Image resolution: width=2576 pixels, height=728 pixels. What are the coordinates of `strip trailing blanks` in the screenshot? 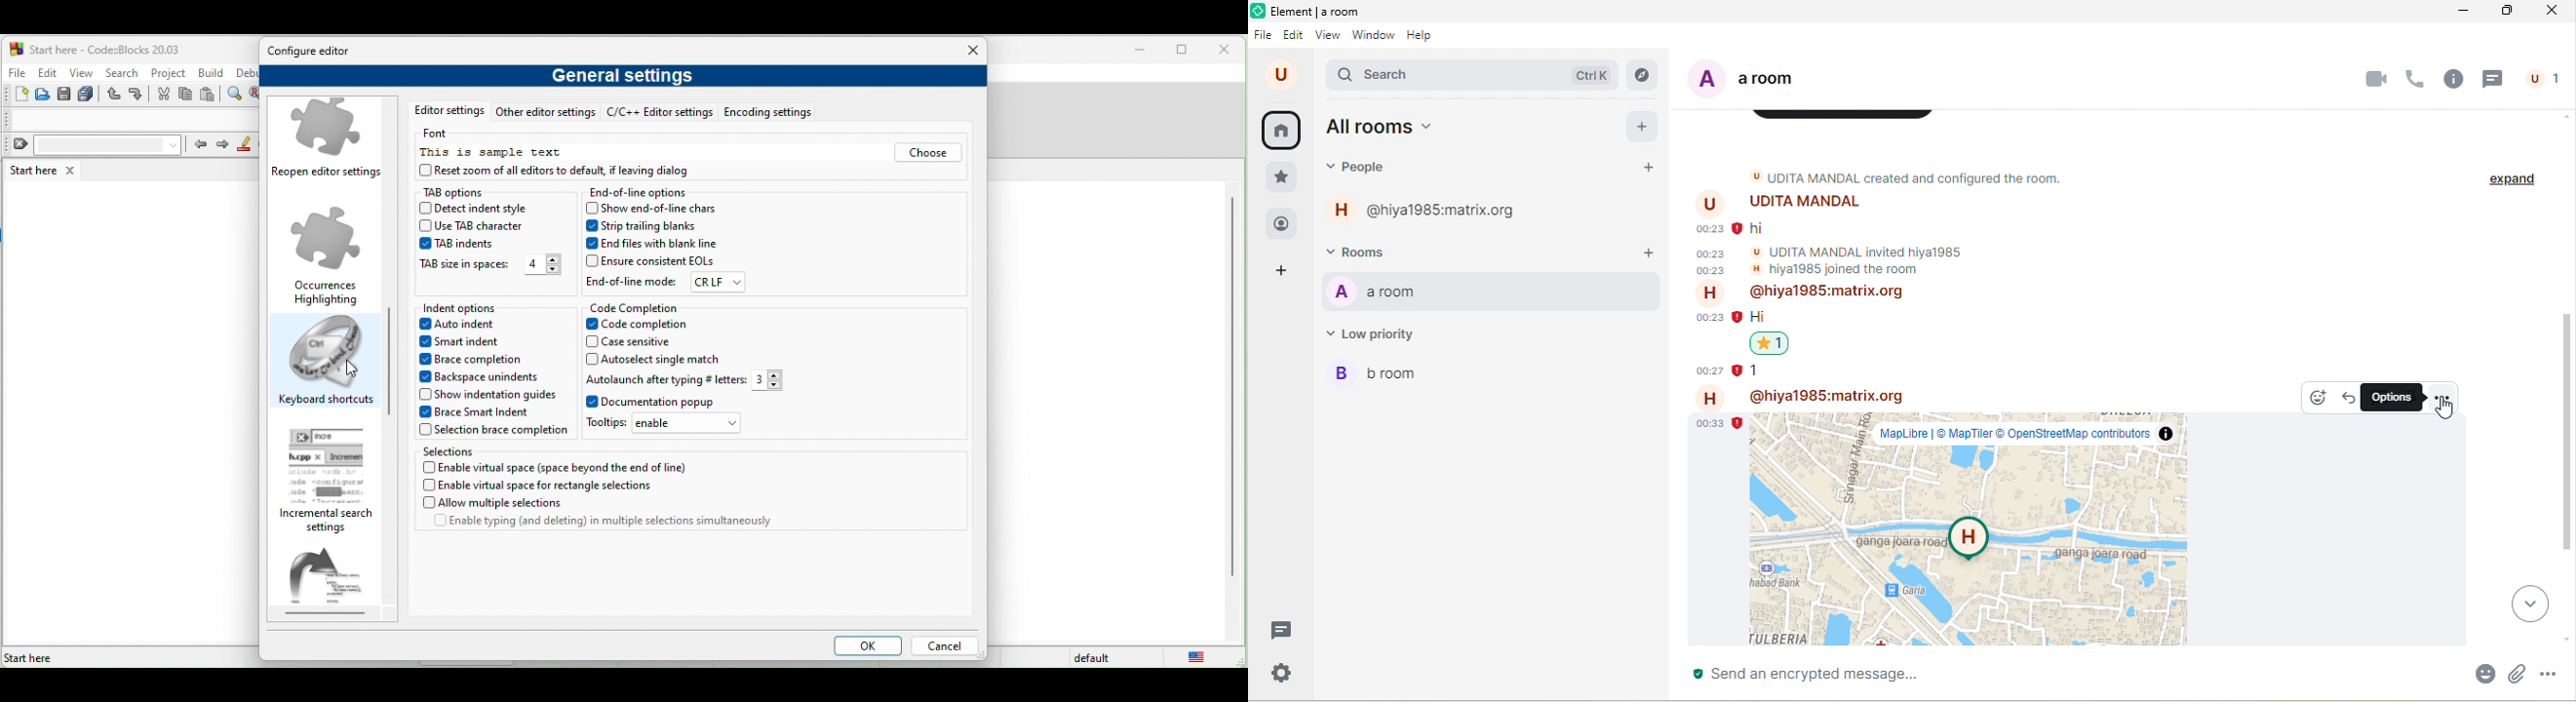 It's located at (645, 226).